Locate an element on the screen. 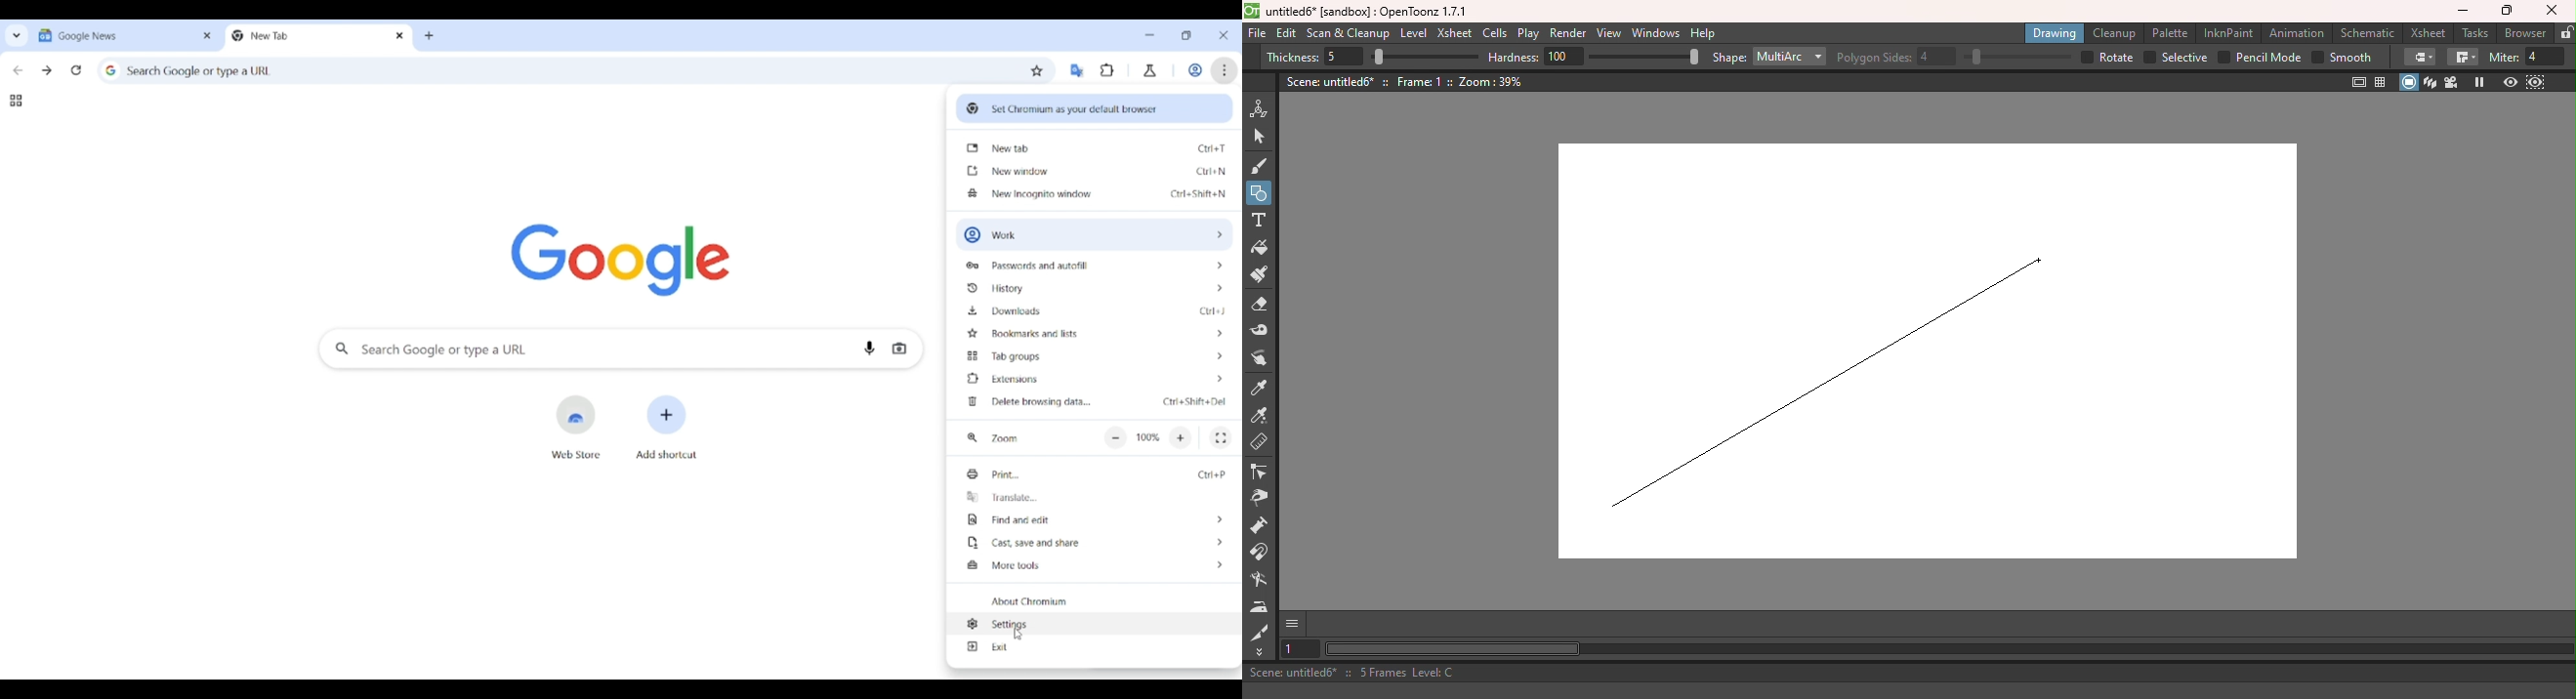  Extension options is located at coordinates (1096, 379).